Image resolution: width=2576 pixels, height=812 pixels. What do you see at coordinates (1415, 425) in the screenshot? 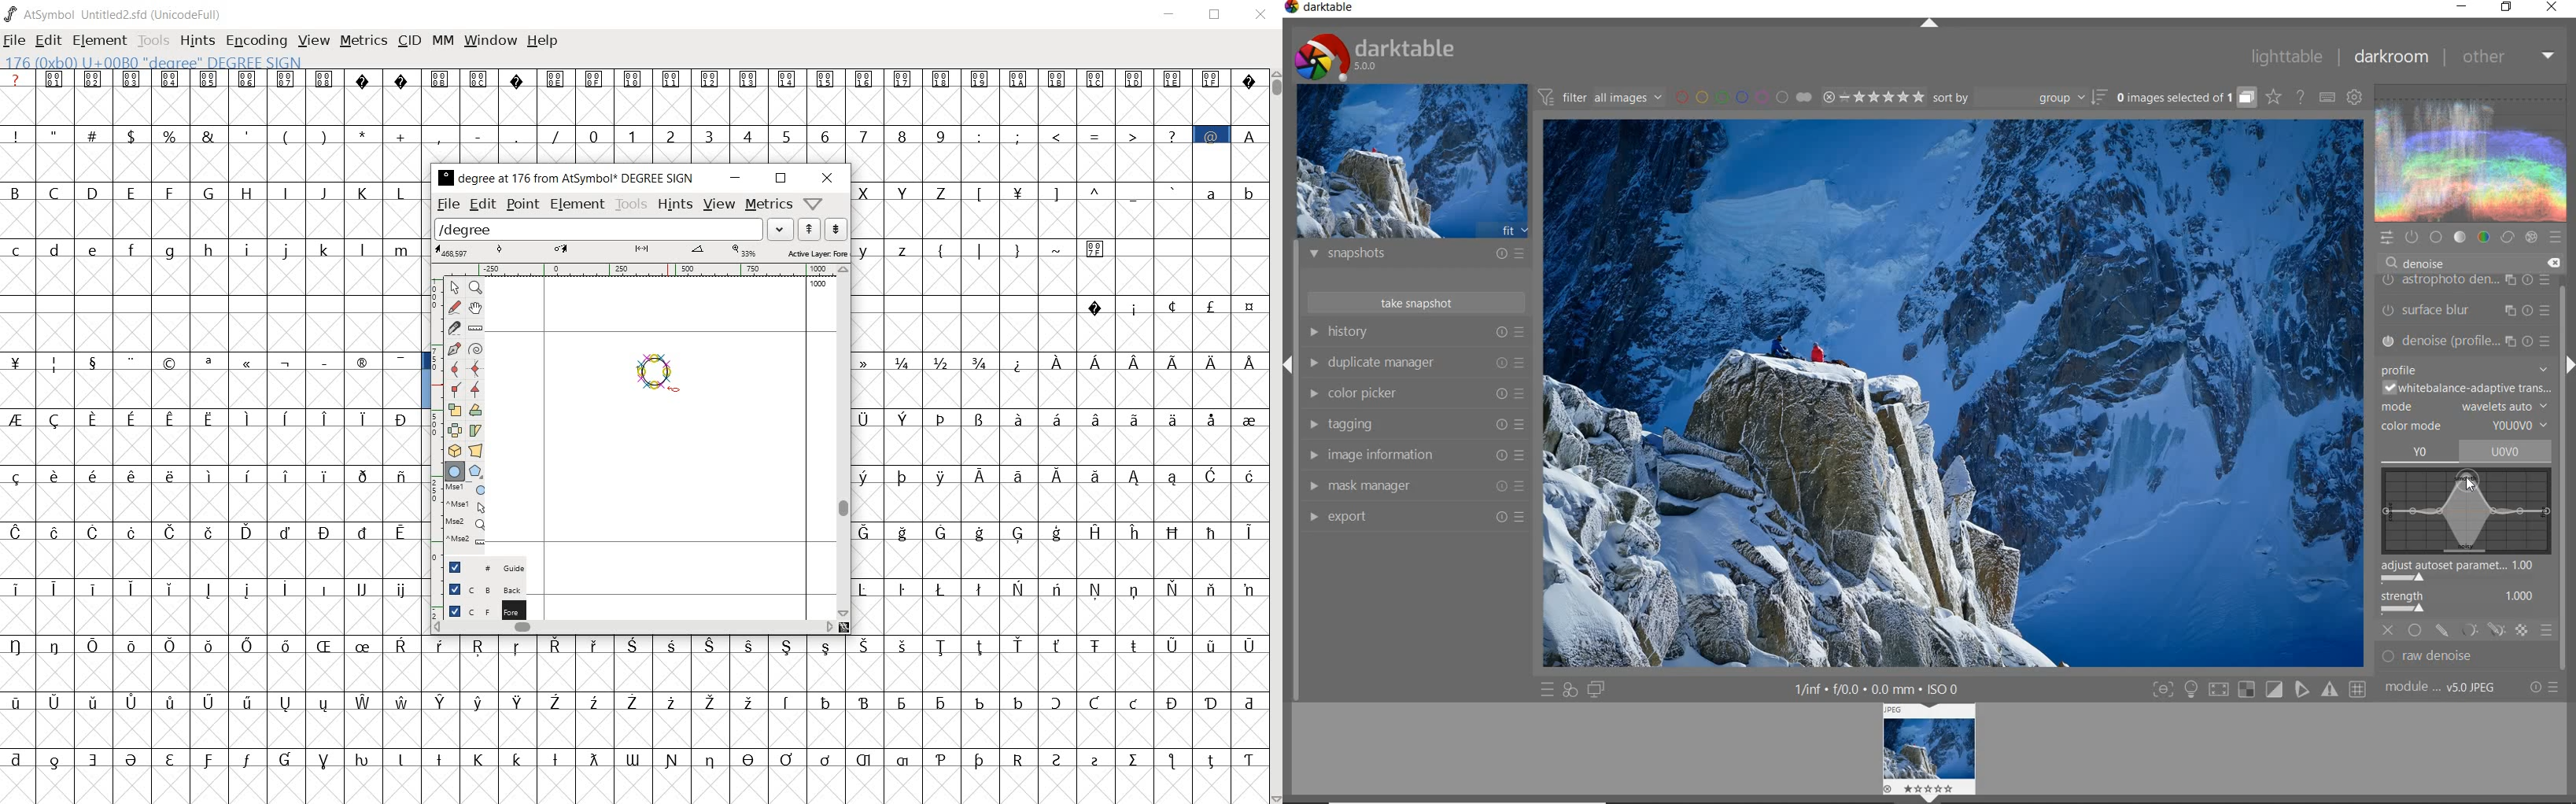
I see `tagging` at bounding box center [1415, 425].